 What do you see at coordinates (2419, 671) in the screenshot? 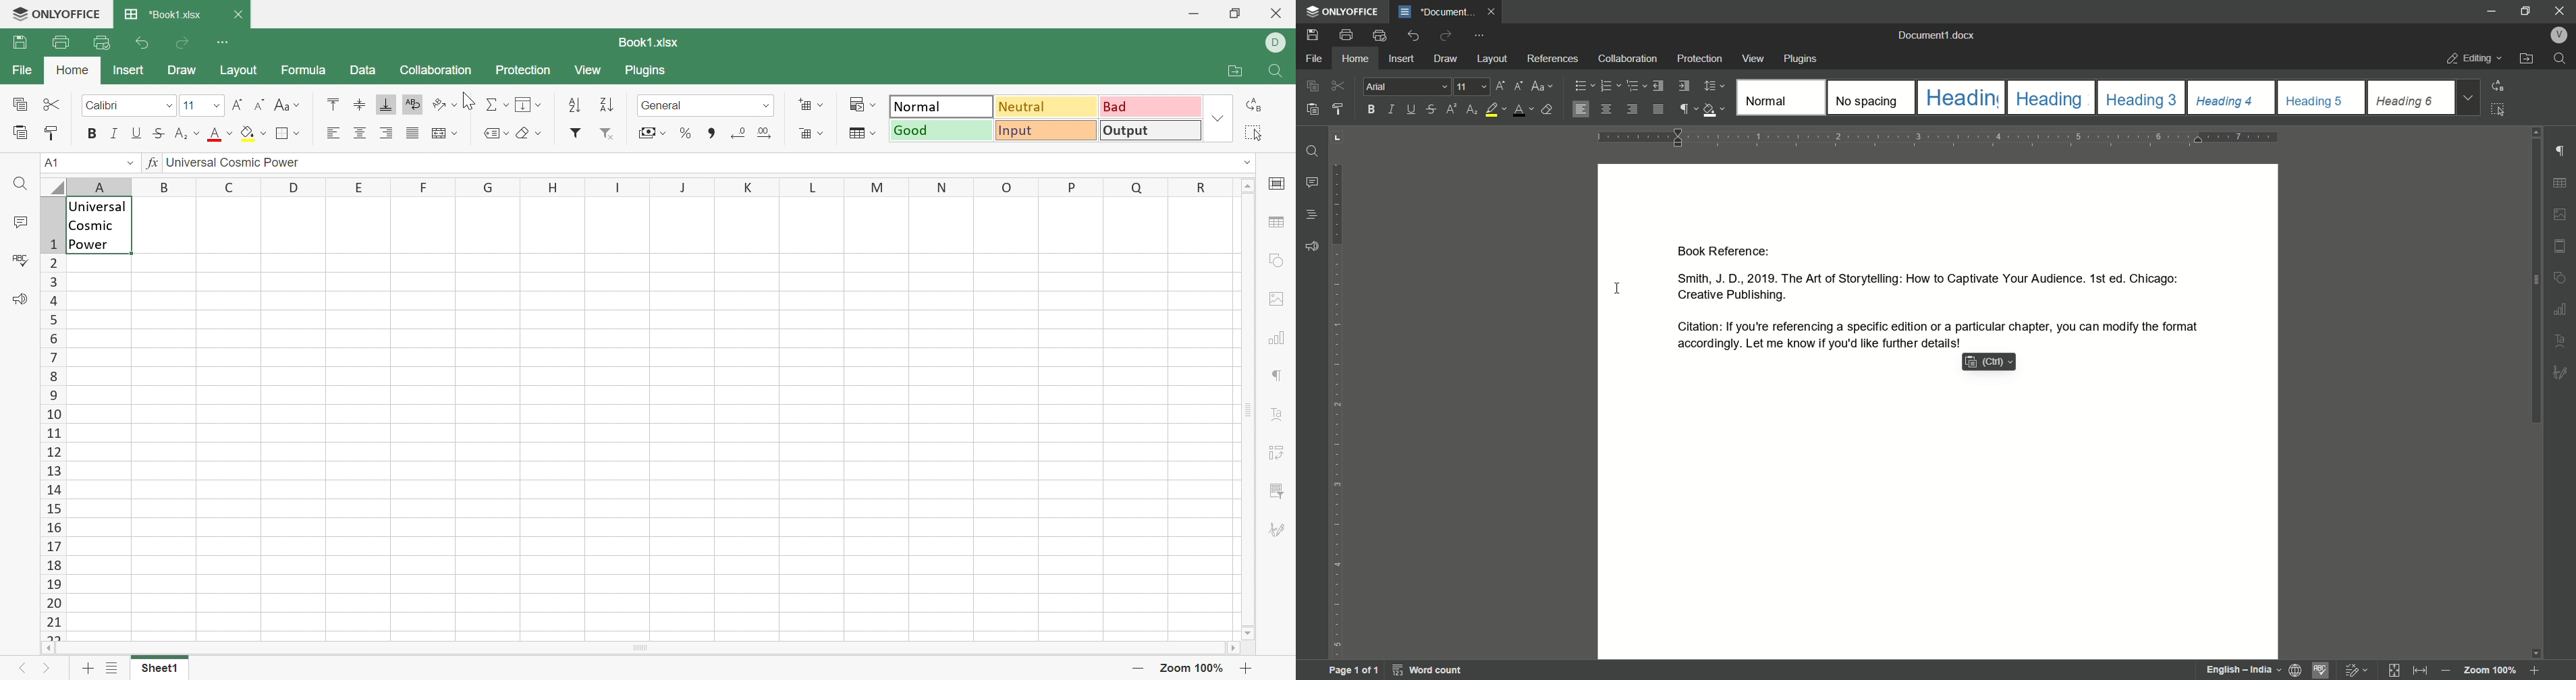
I see `fit to width` at bounding box center [2419, 671].